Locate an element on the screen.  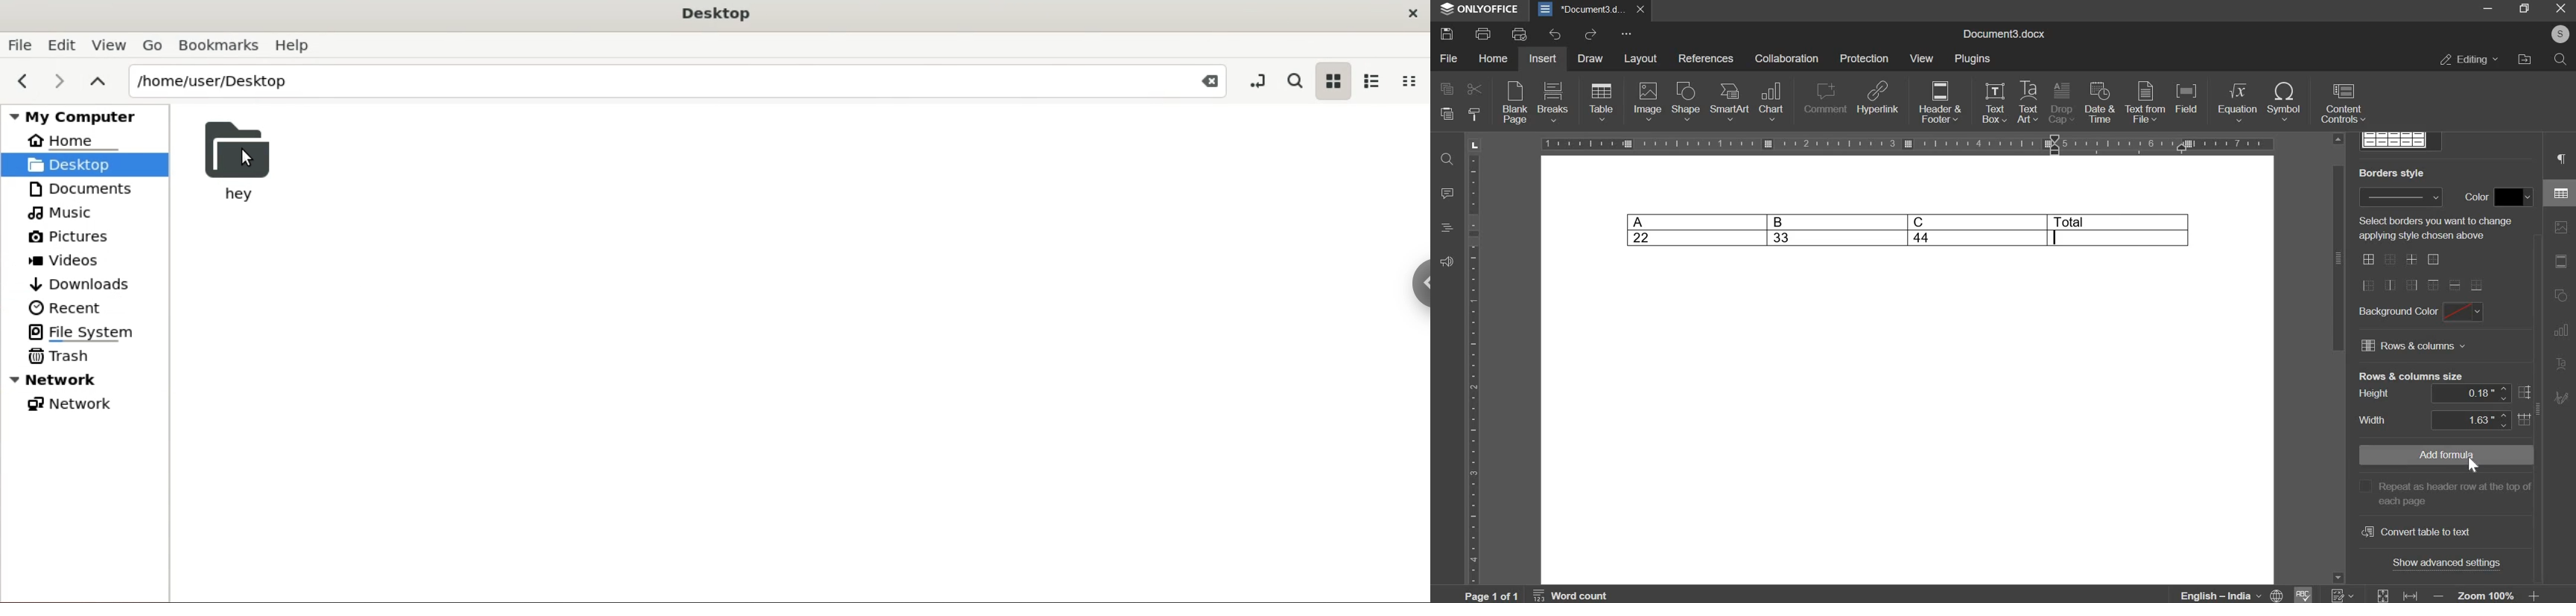
headings is located at coordinates (1449, 228).